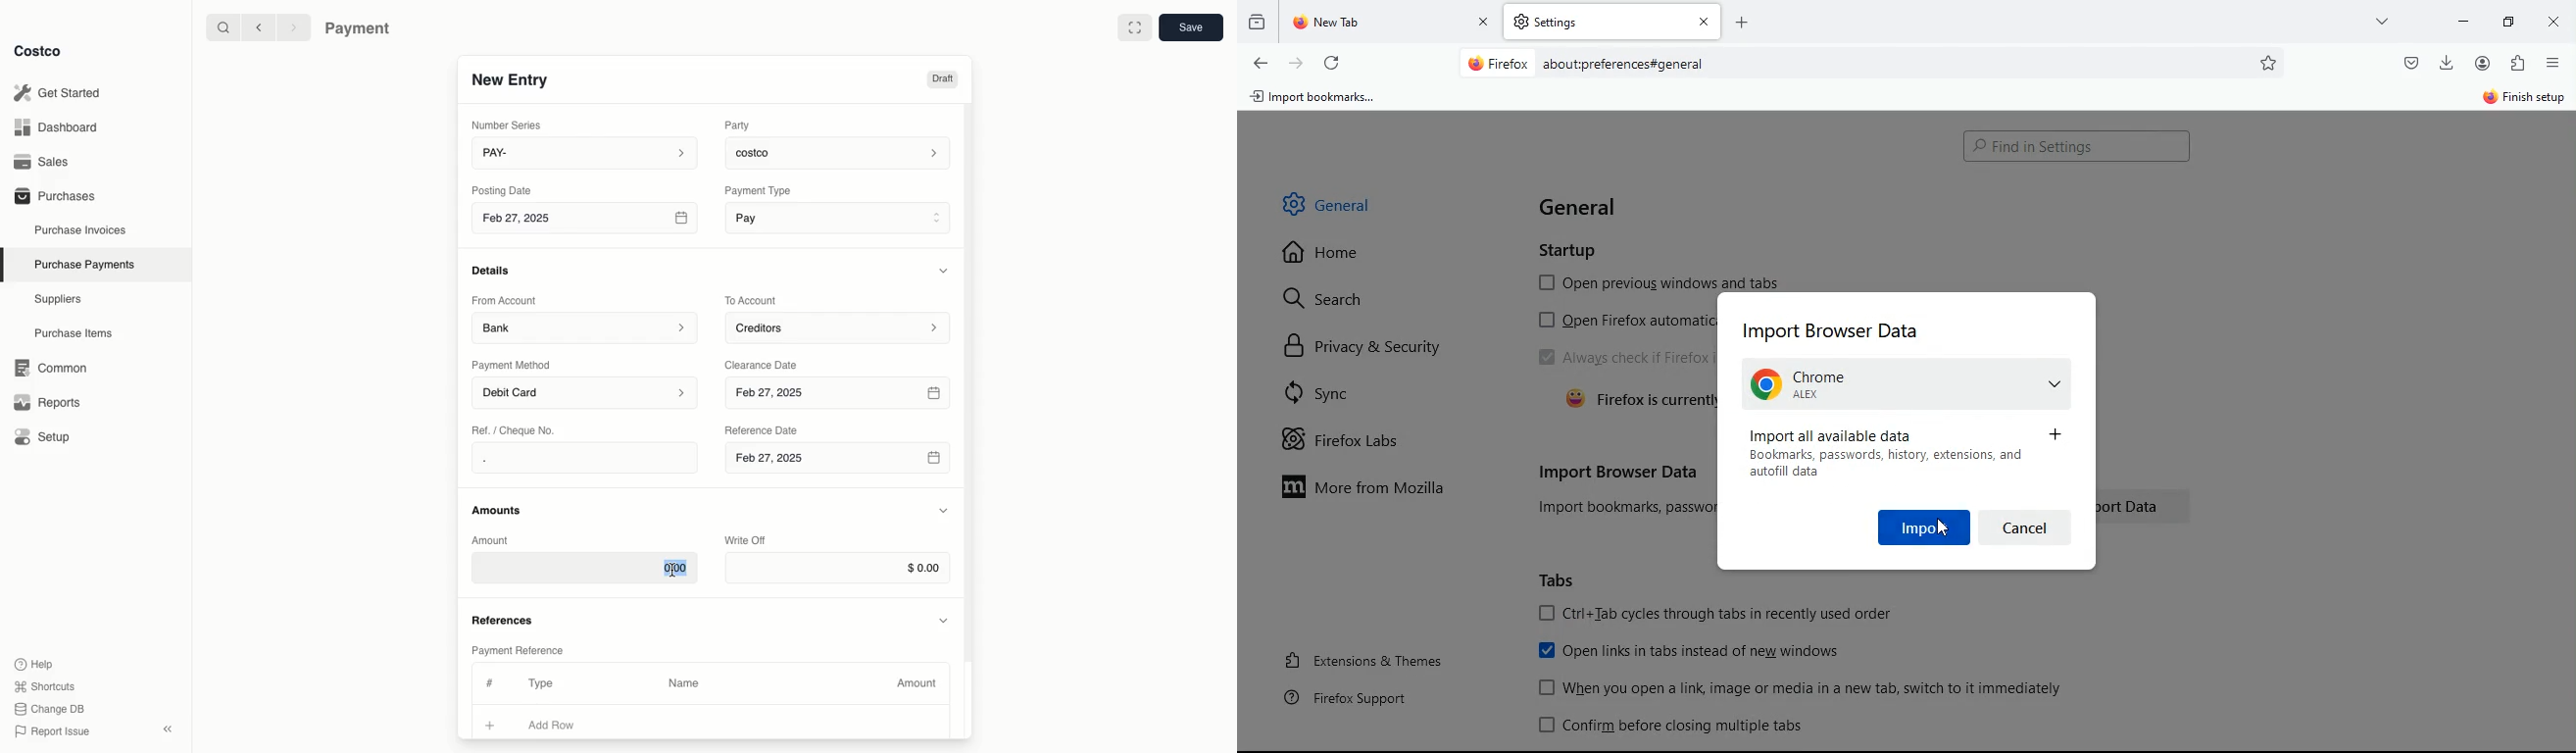  Describe the element at coordinates (2514, 64) in the screenshot. I see `extentions` at that location.